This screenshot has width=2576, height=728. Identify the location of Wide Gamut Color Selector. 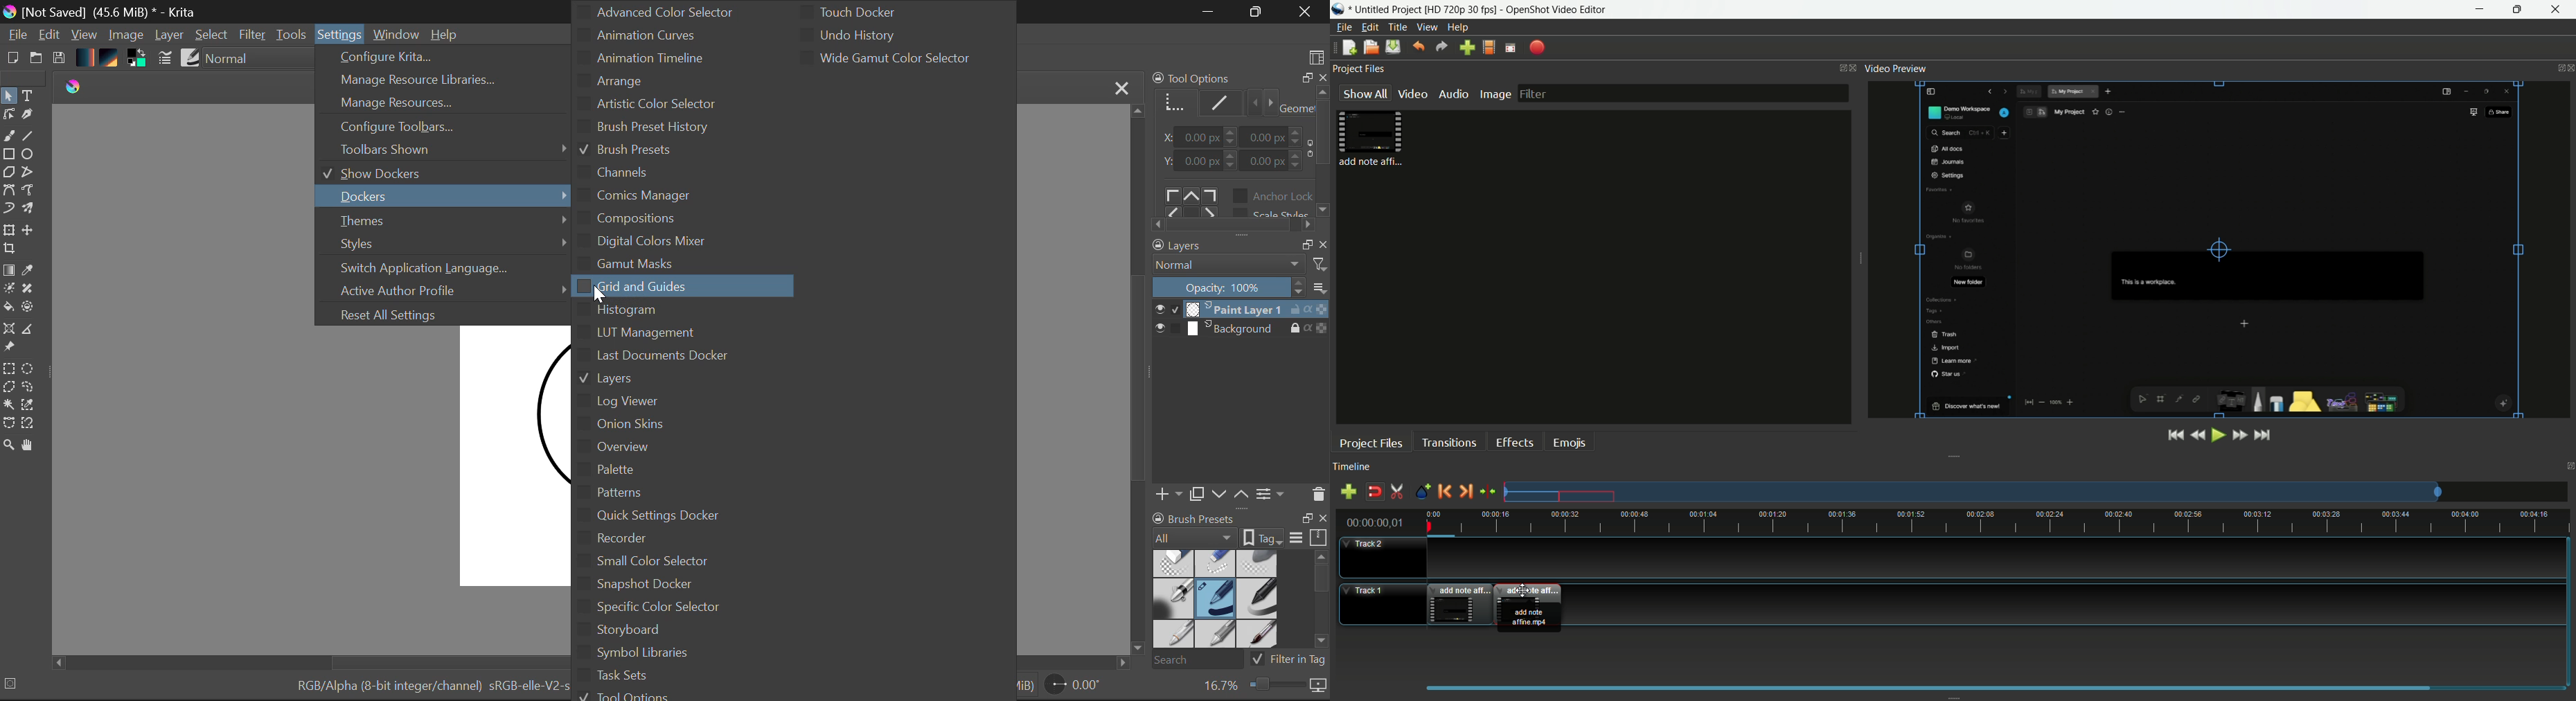
(889, 59).